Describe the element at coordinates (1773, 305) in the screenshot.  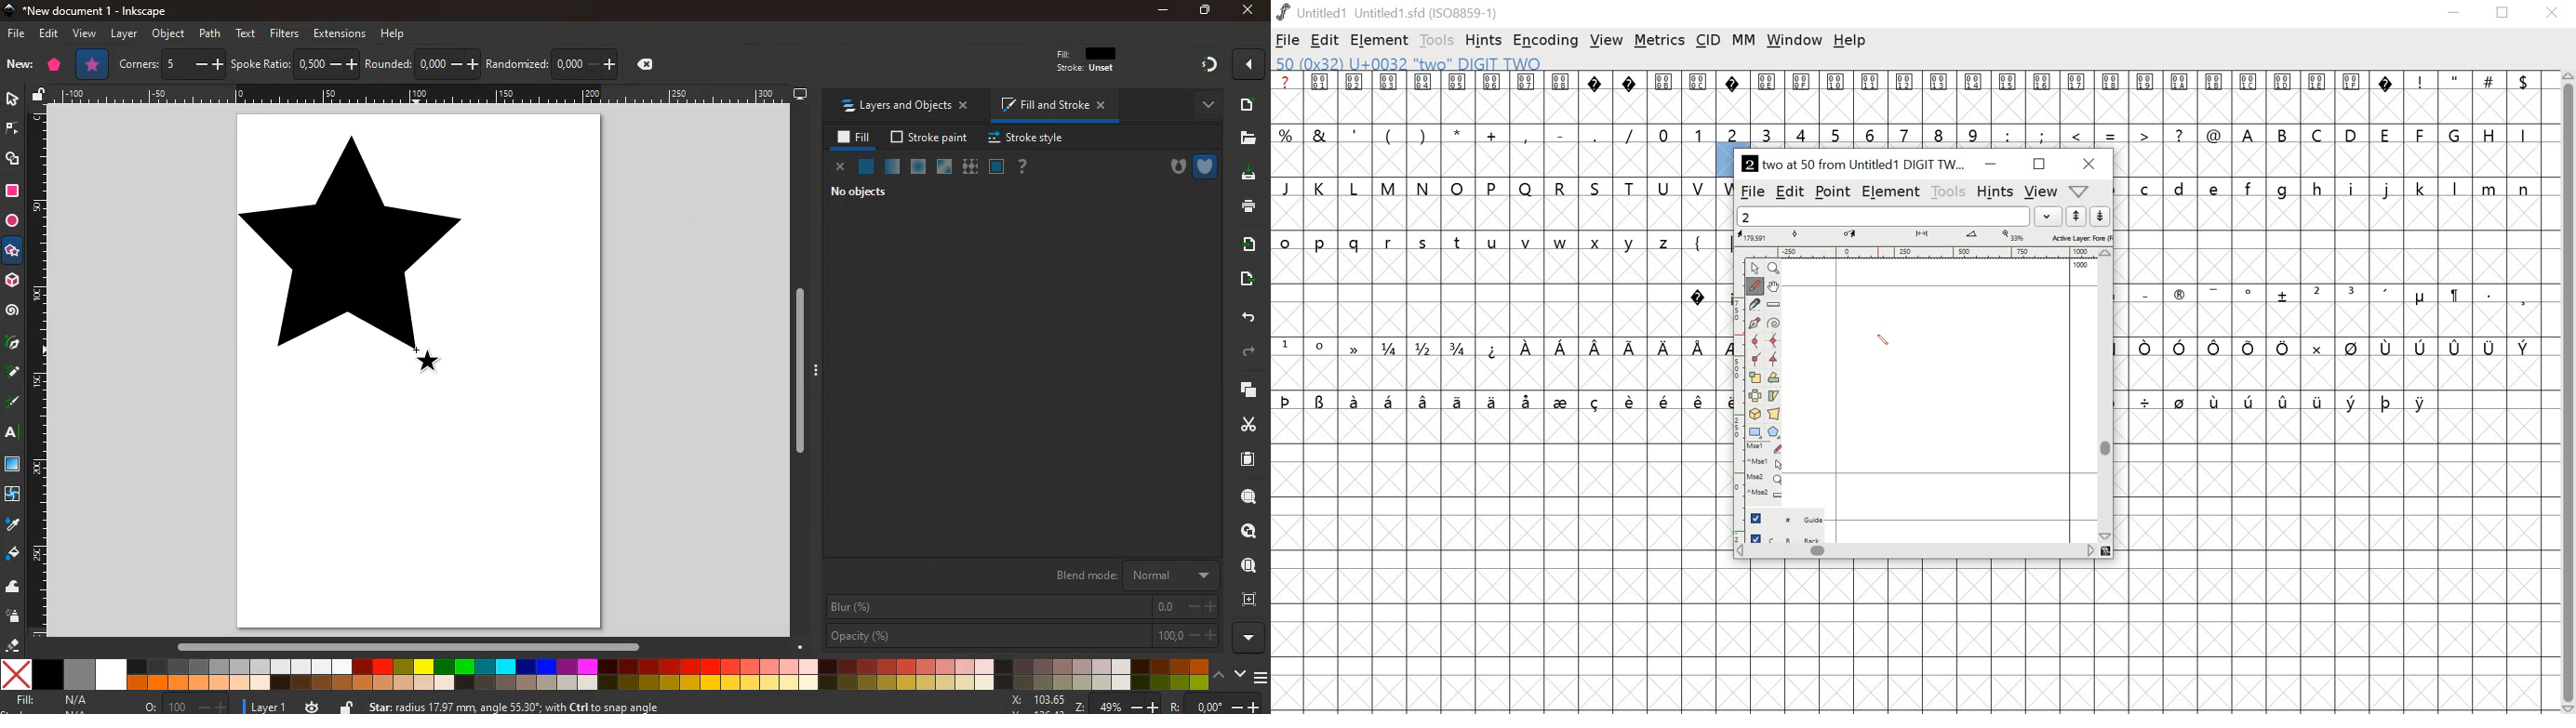
I see `ruler` at that location.